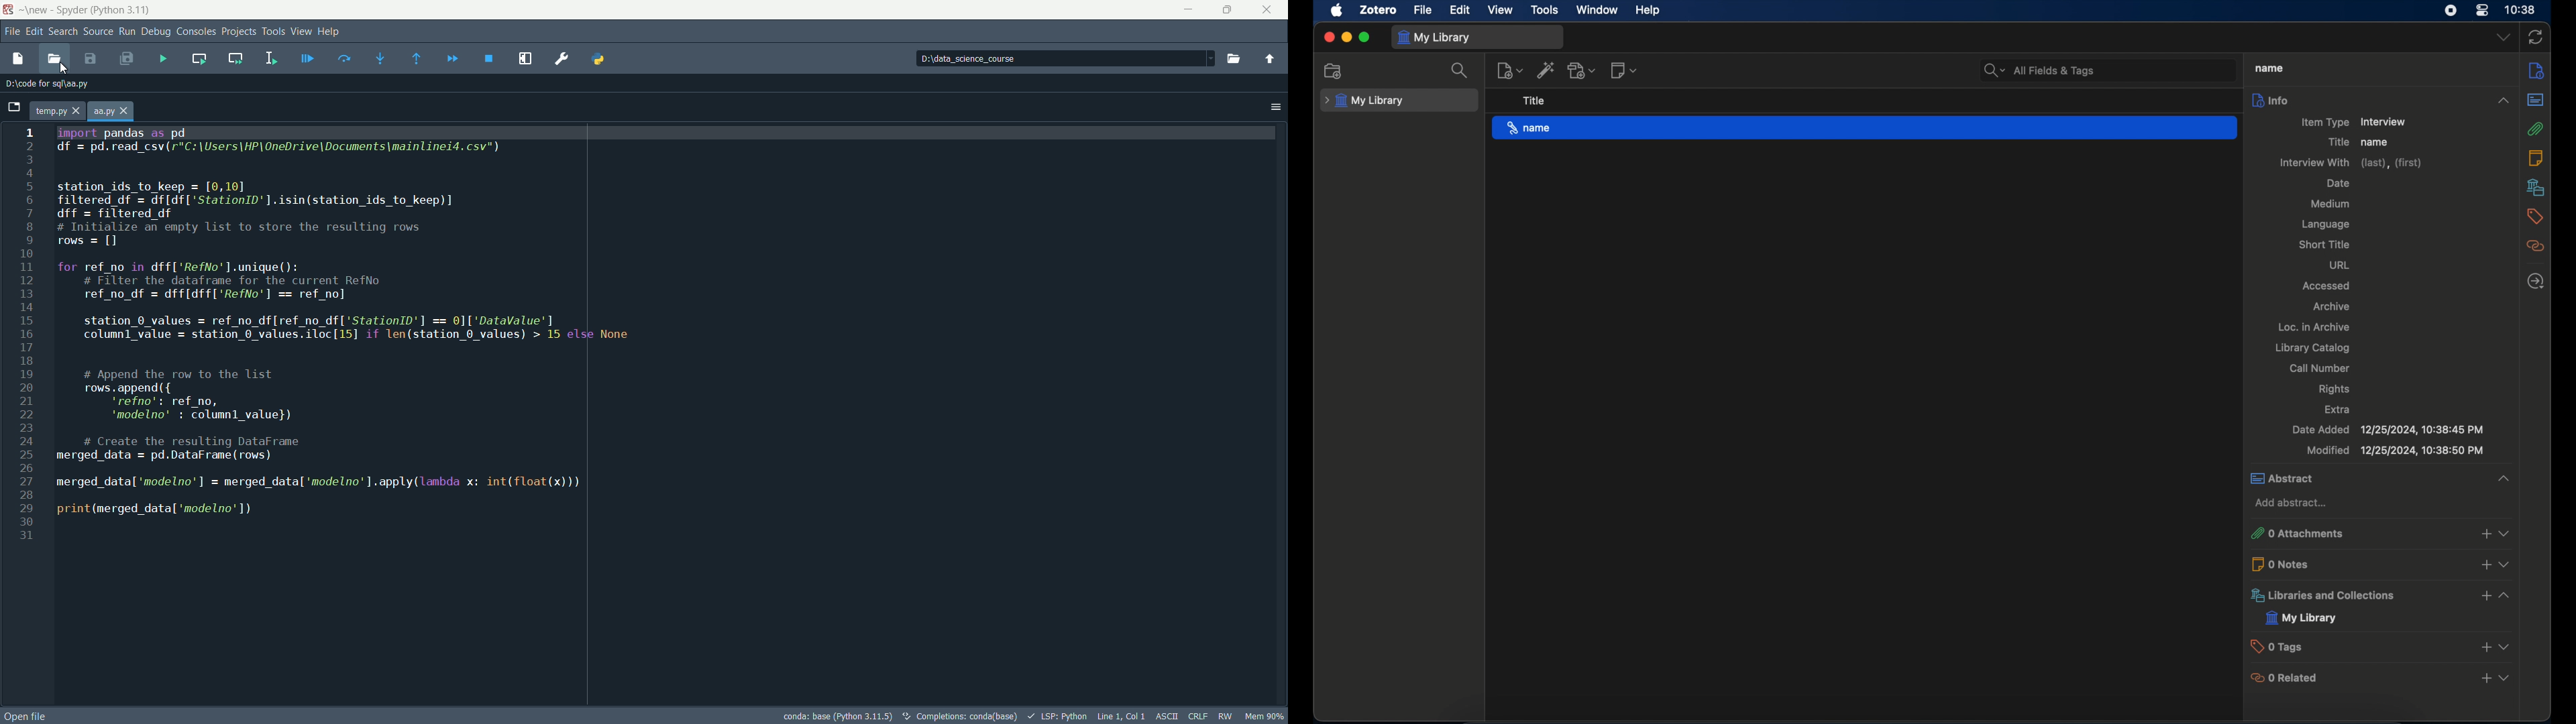 Image resolution: width=2576 pixels, height=728 pixels. I want to click on medium, so click(2330, 204).